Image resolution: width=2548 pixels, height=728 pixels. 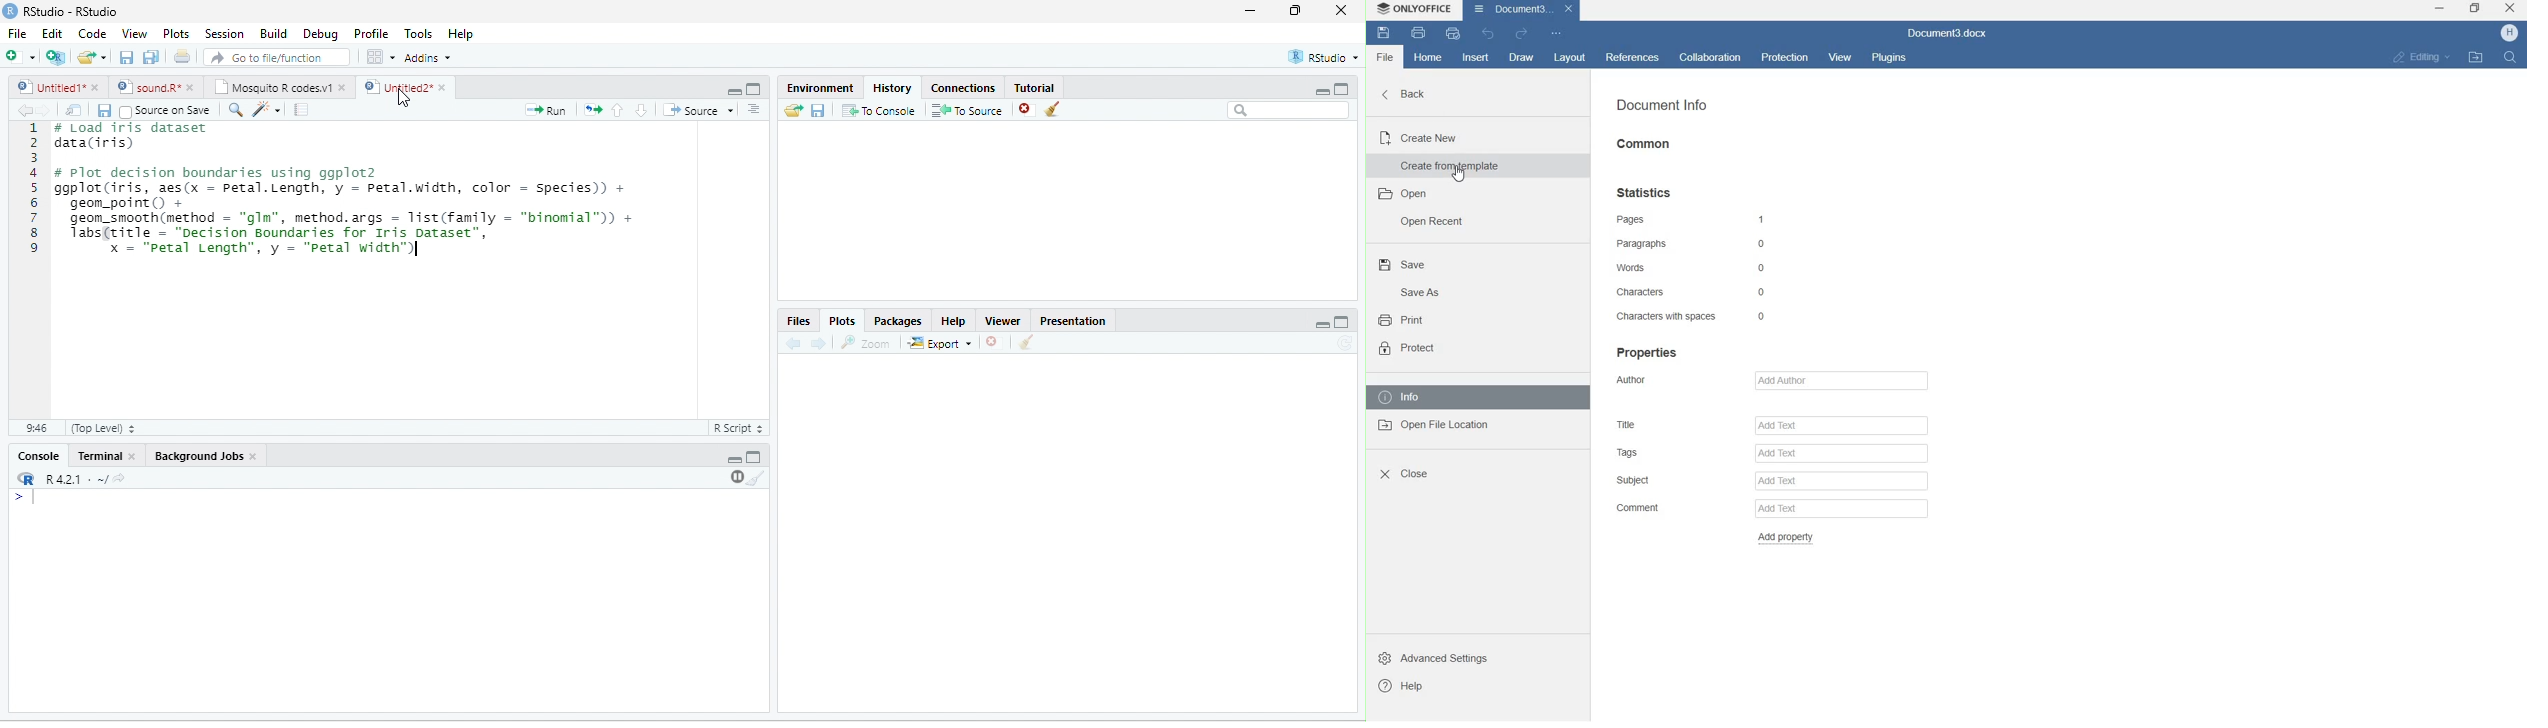 What do you see at coordinates (962, 88) in the screenshot?
I see `Connections` at bounding box center [962, 88].